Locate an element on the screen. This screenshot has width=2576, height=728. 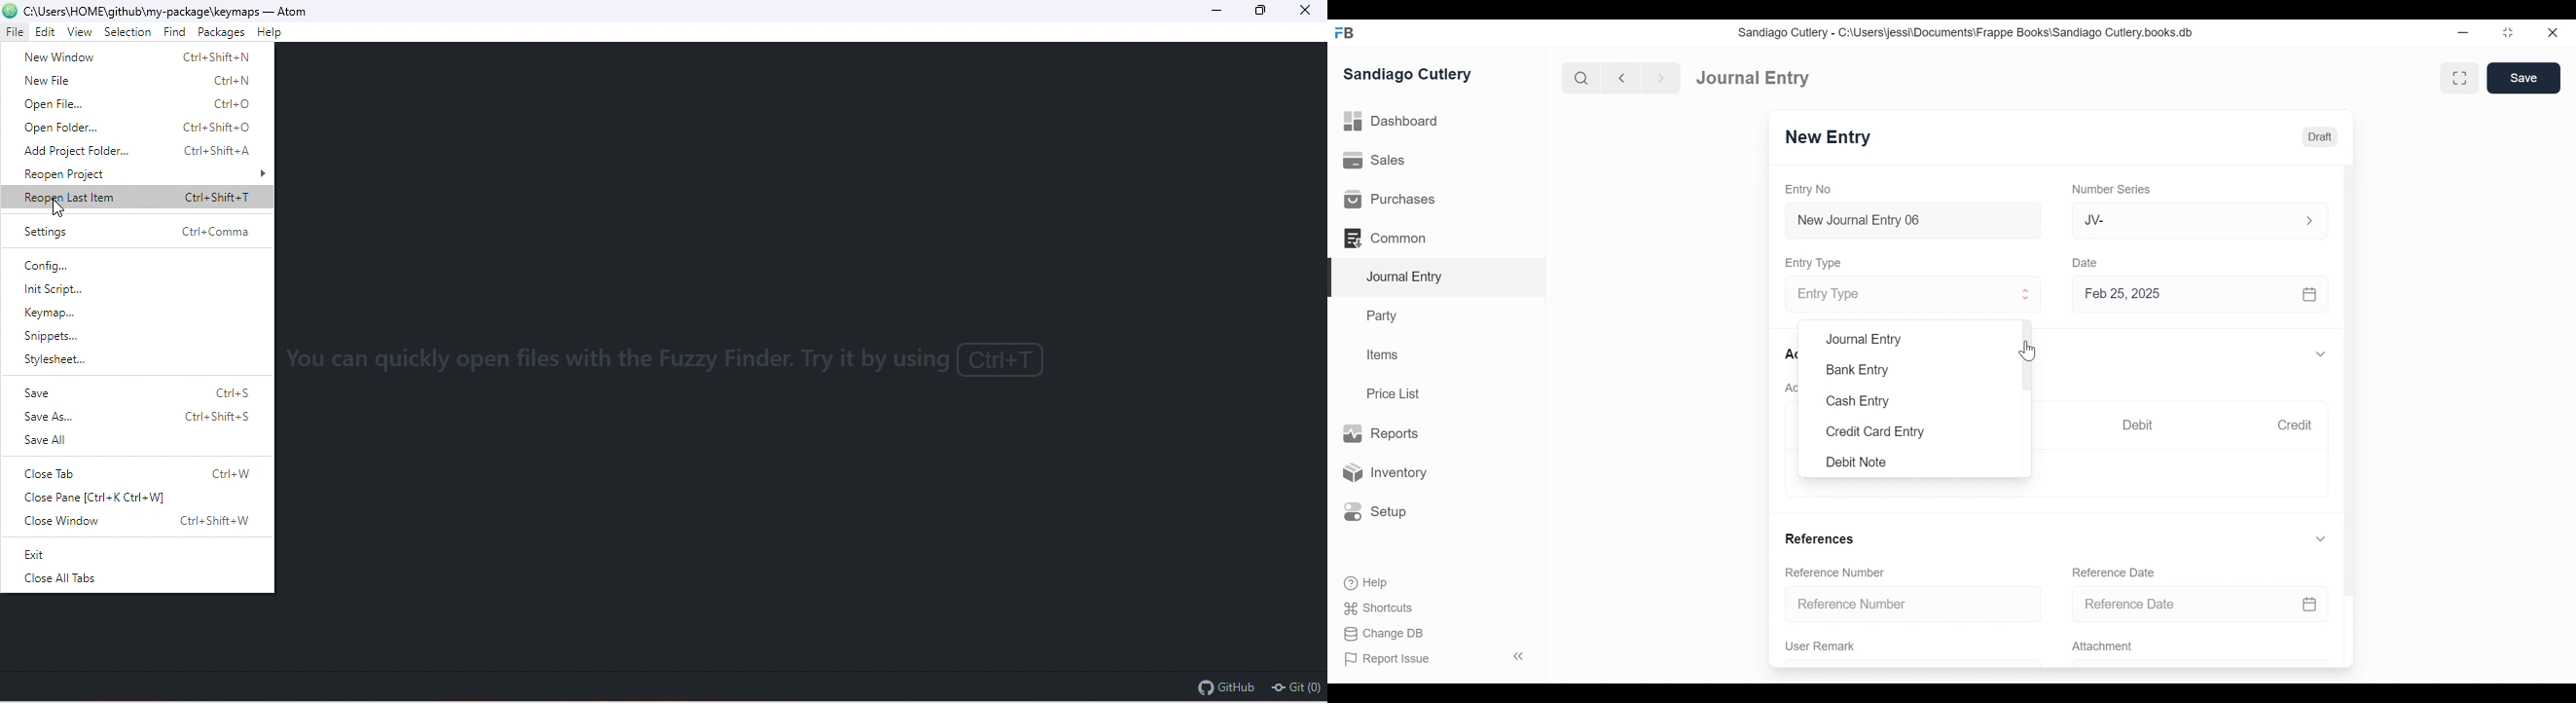
Bank Entry is located at coordinates (1859, 370).